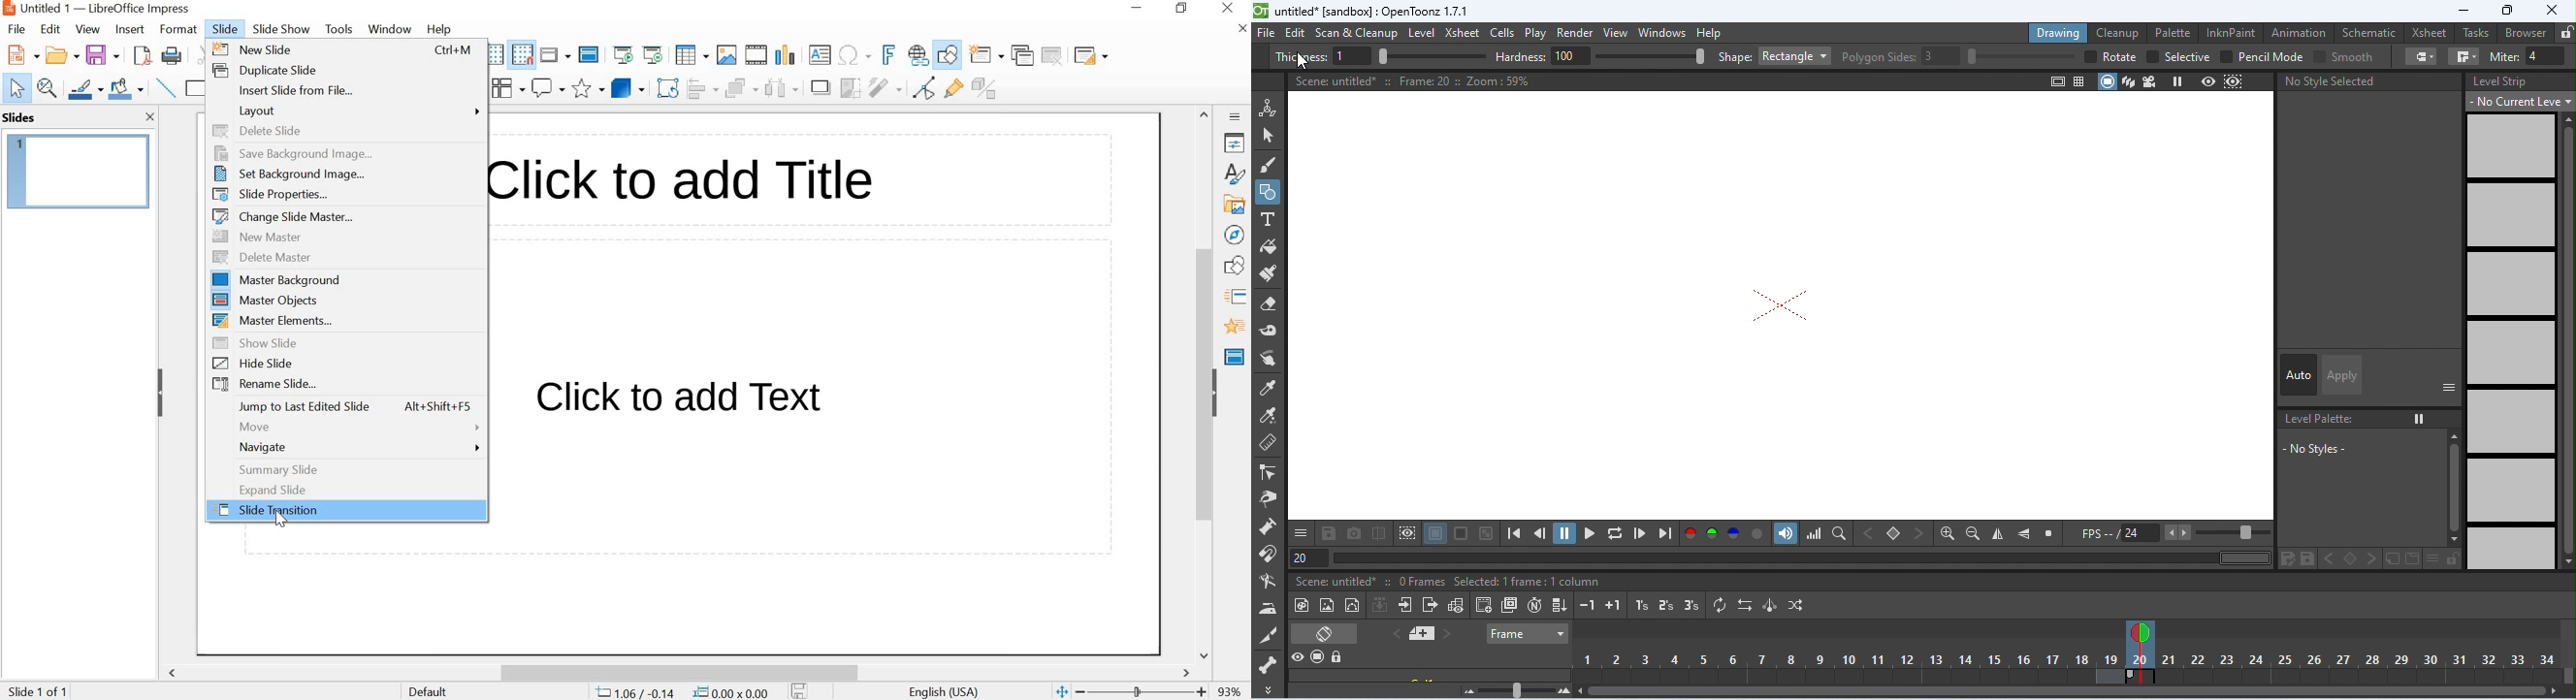 The width and height of the screenshot is (2576, 700). What do you see at coordinates (781, 88) in the screenshot?
I see `select at least three objects to distribute` at bounding box center [781, 88].